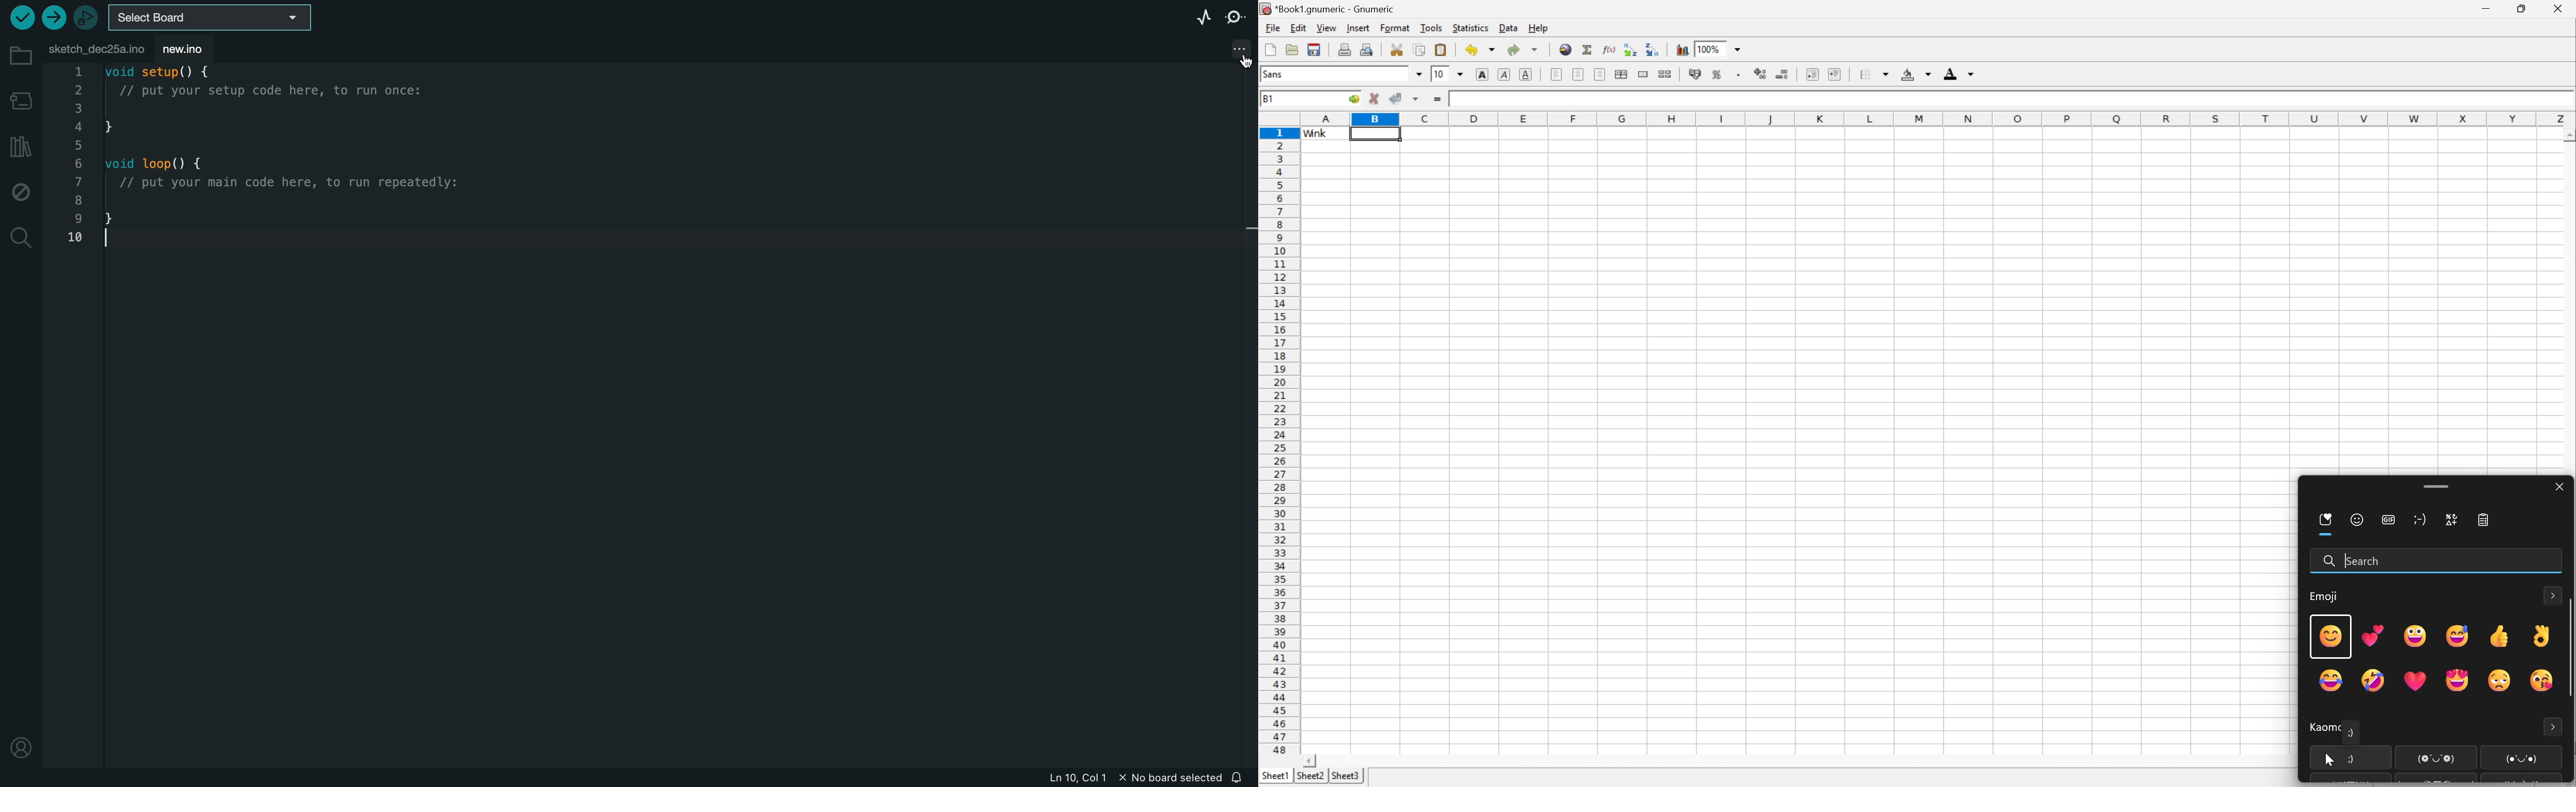 This screenshot has height=812, width=2576. Describe the element at coordinates (2553, 594) in the screenshot. I see `more` at that location.